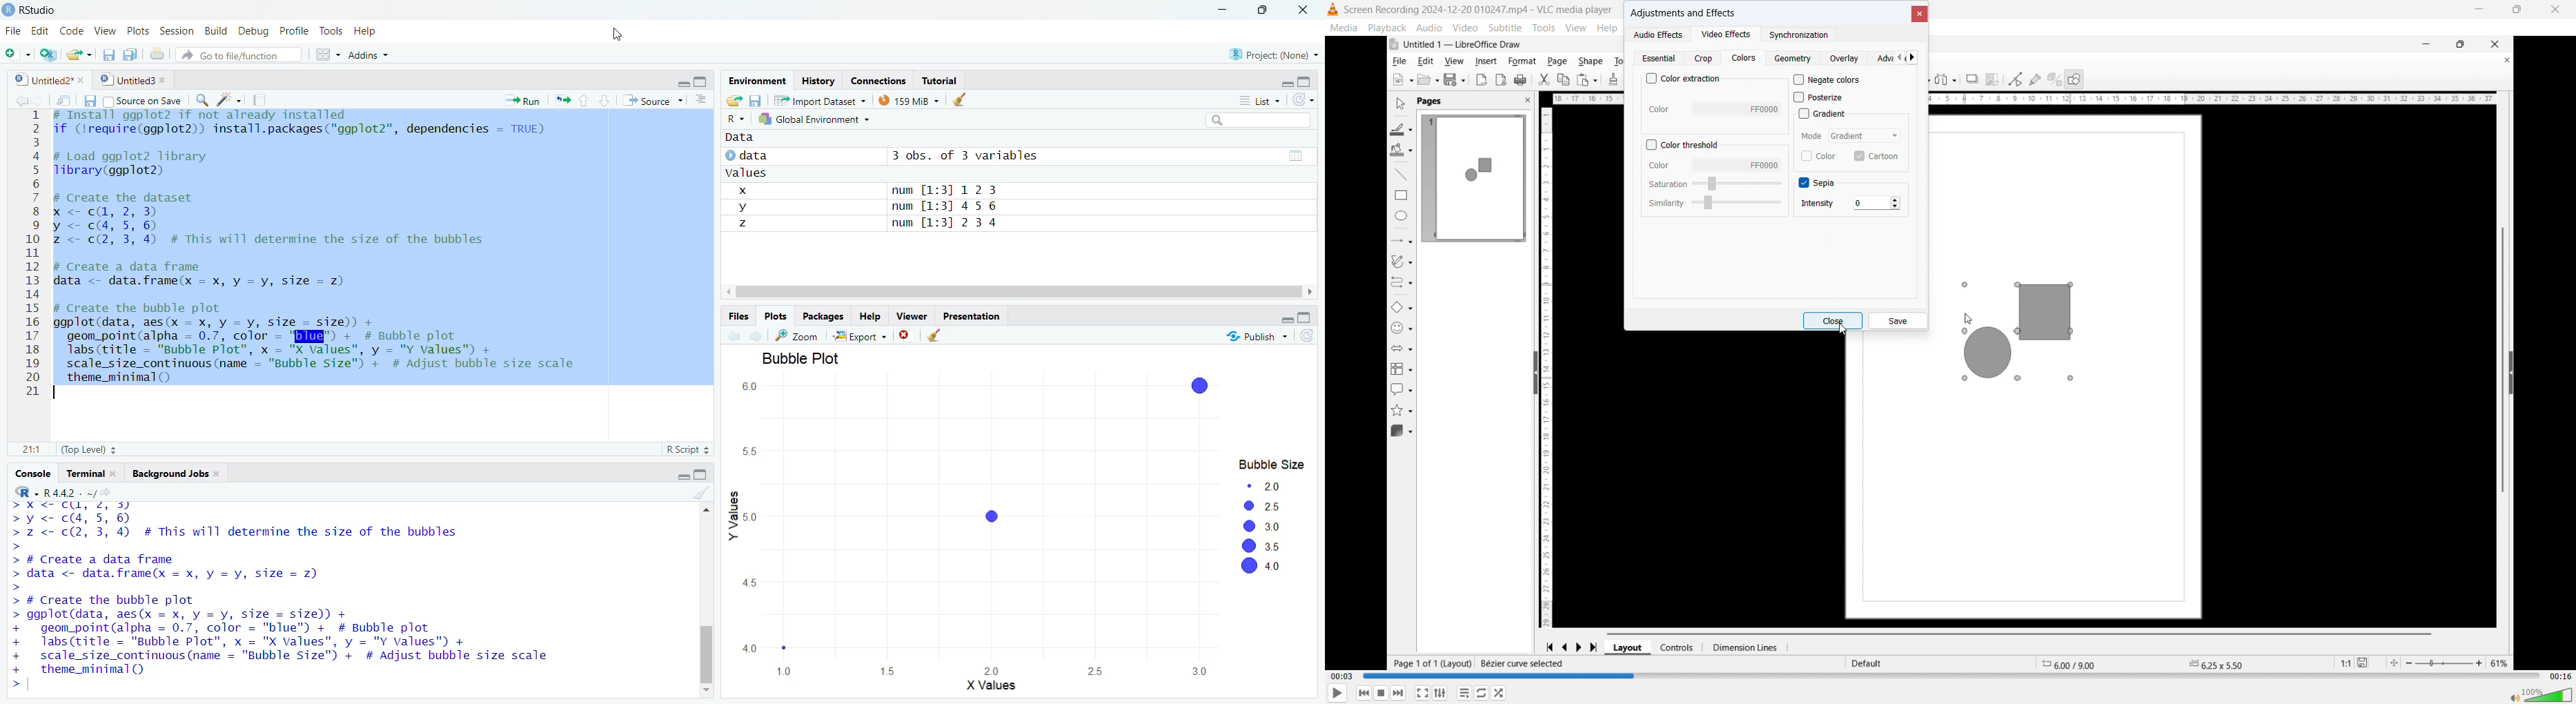 The height and width of the screenshot is (728, 2576). I want to click on Colour extraction , so click(1683, 78).